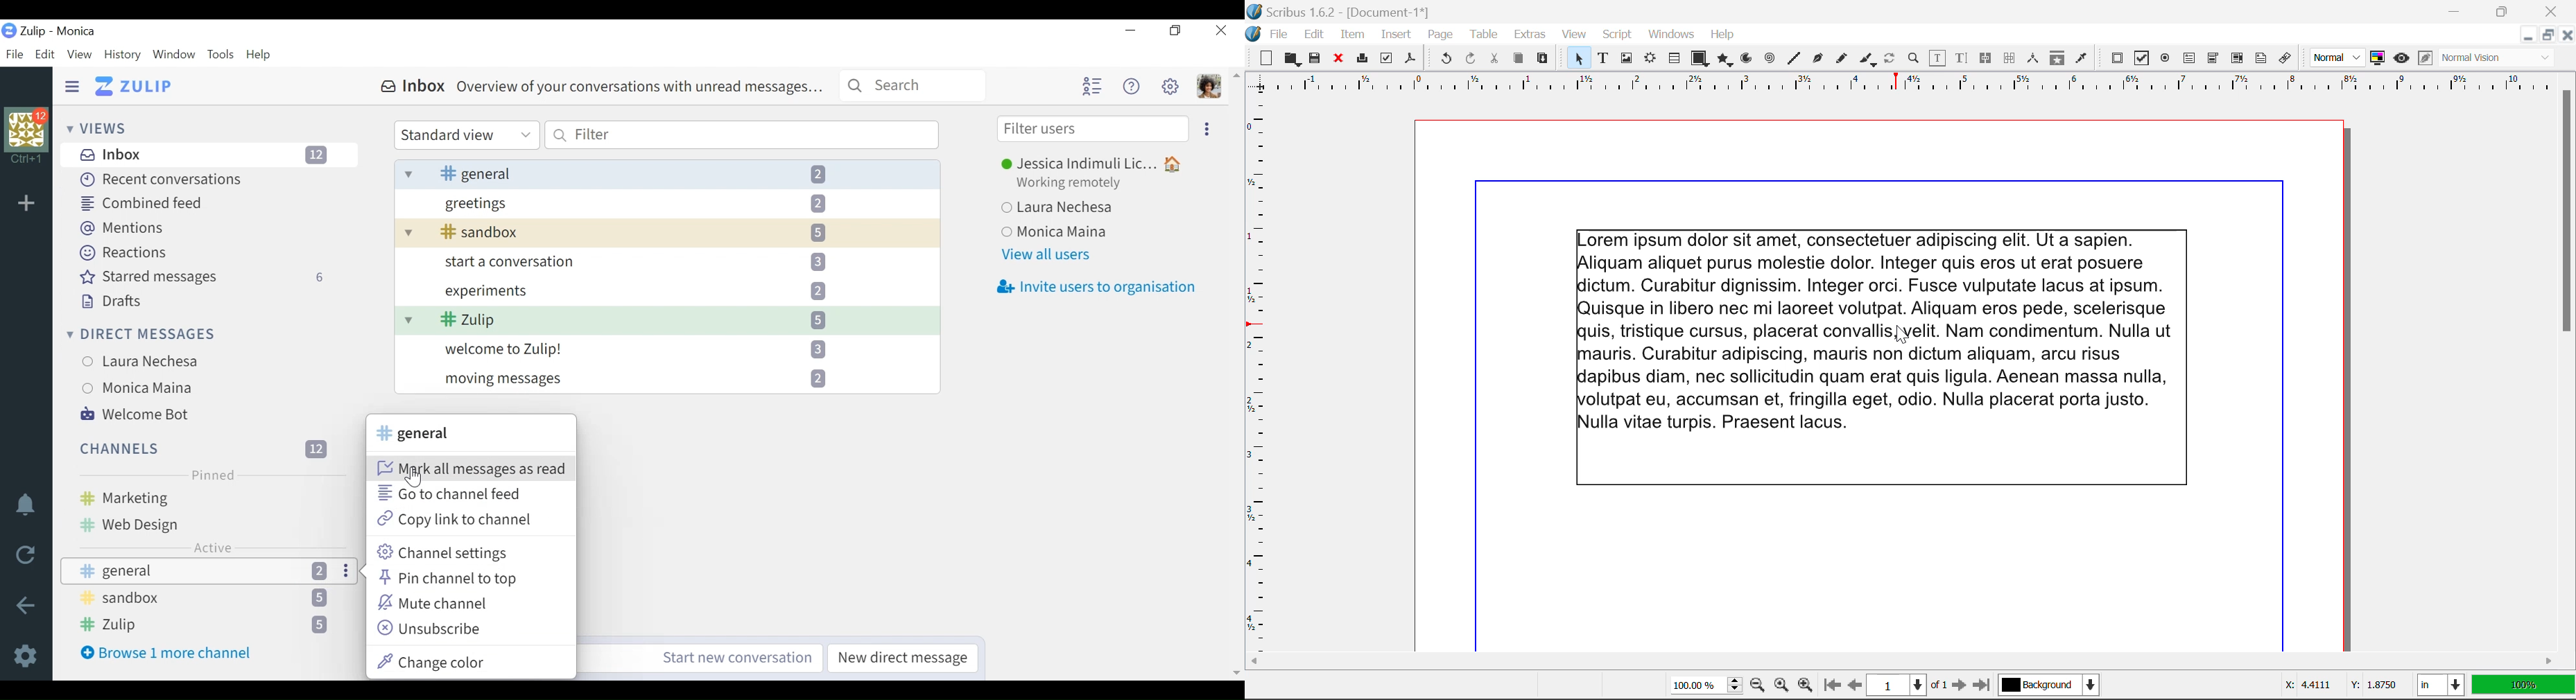 This screenshot has height=700, width=2576. What do you see at coordinates (206, 448) in the screenshot?
I see `Channels 12` at bounding box center [206, 448].